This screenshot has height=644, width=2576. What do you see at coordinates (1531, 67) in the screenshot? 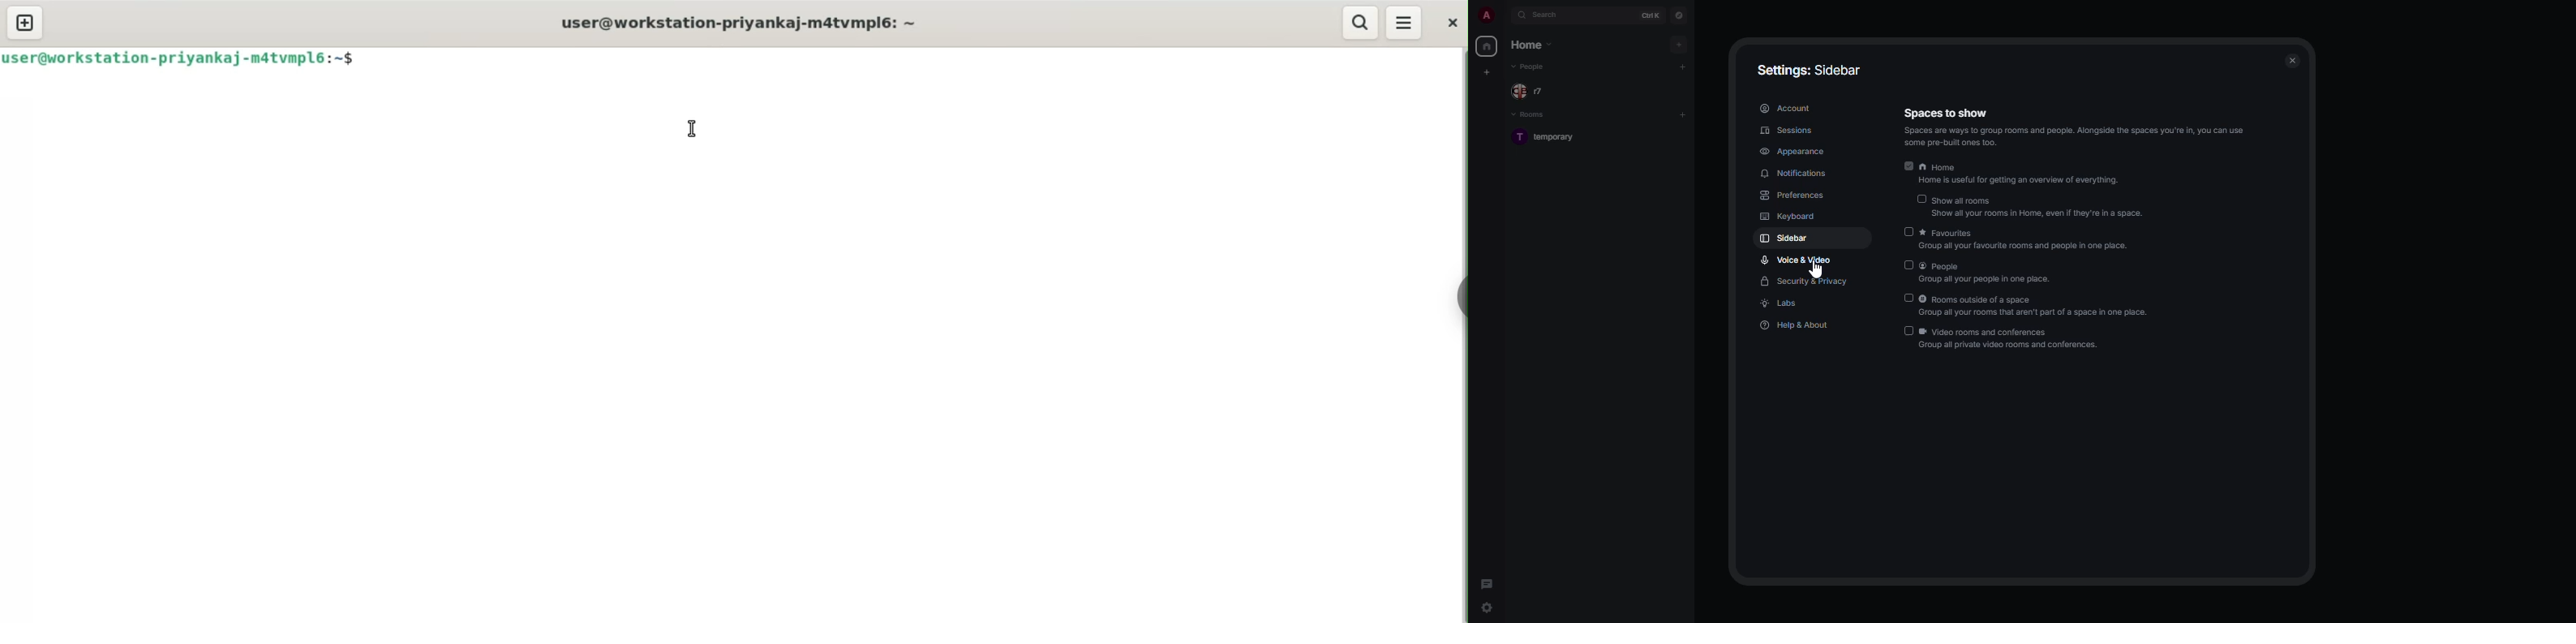
I see `people` at bounding box center [1531, 67].